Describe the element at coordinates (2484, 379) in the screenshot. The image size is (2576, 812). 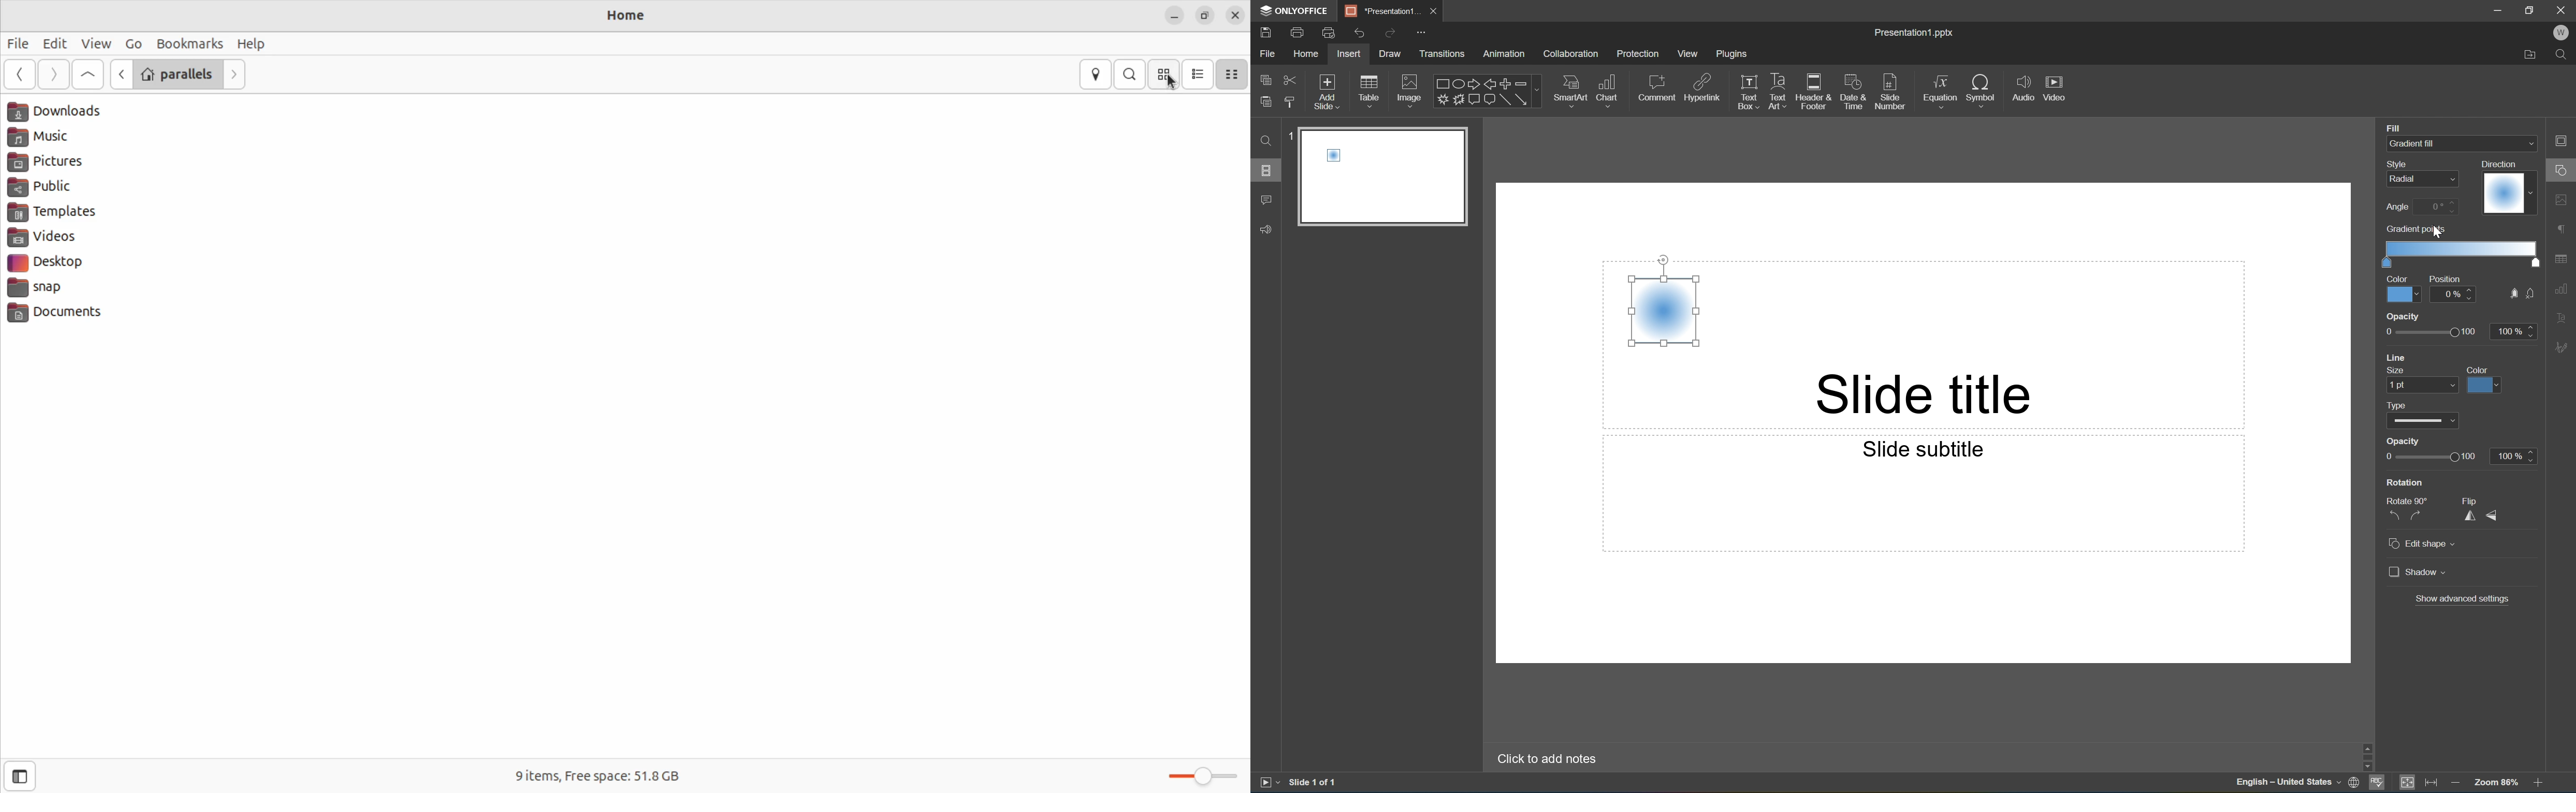
I see `color` at that location.